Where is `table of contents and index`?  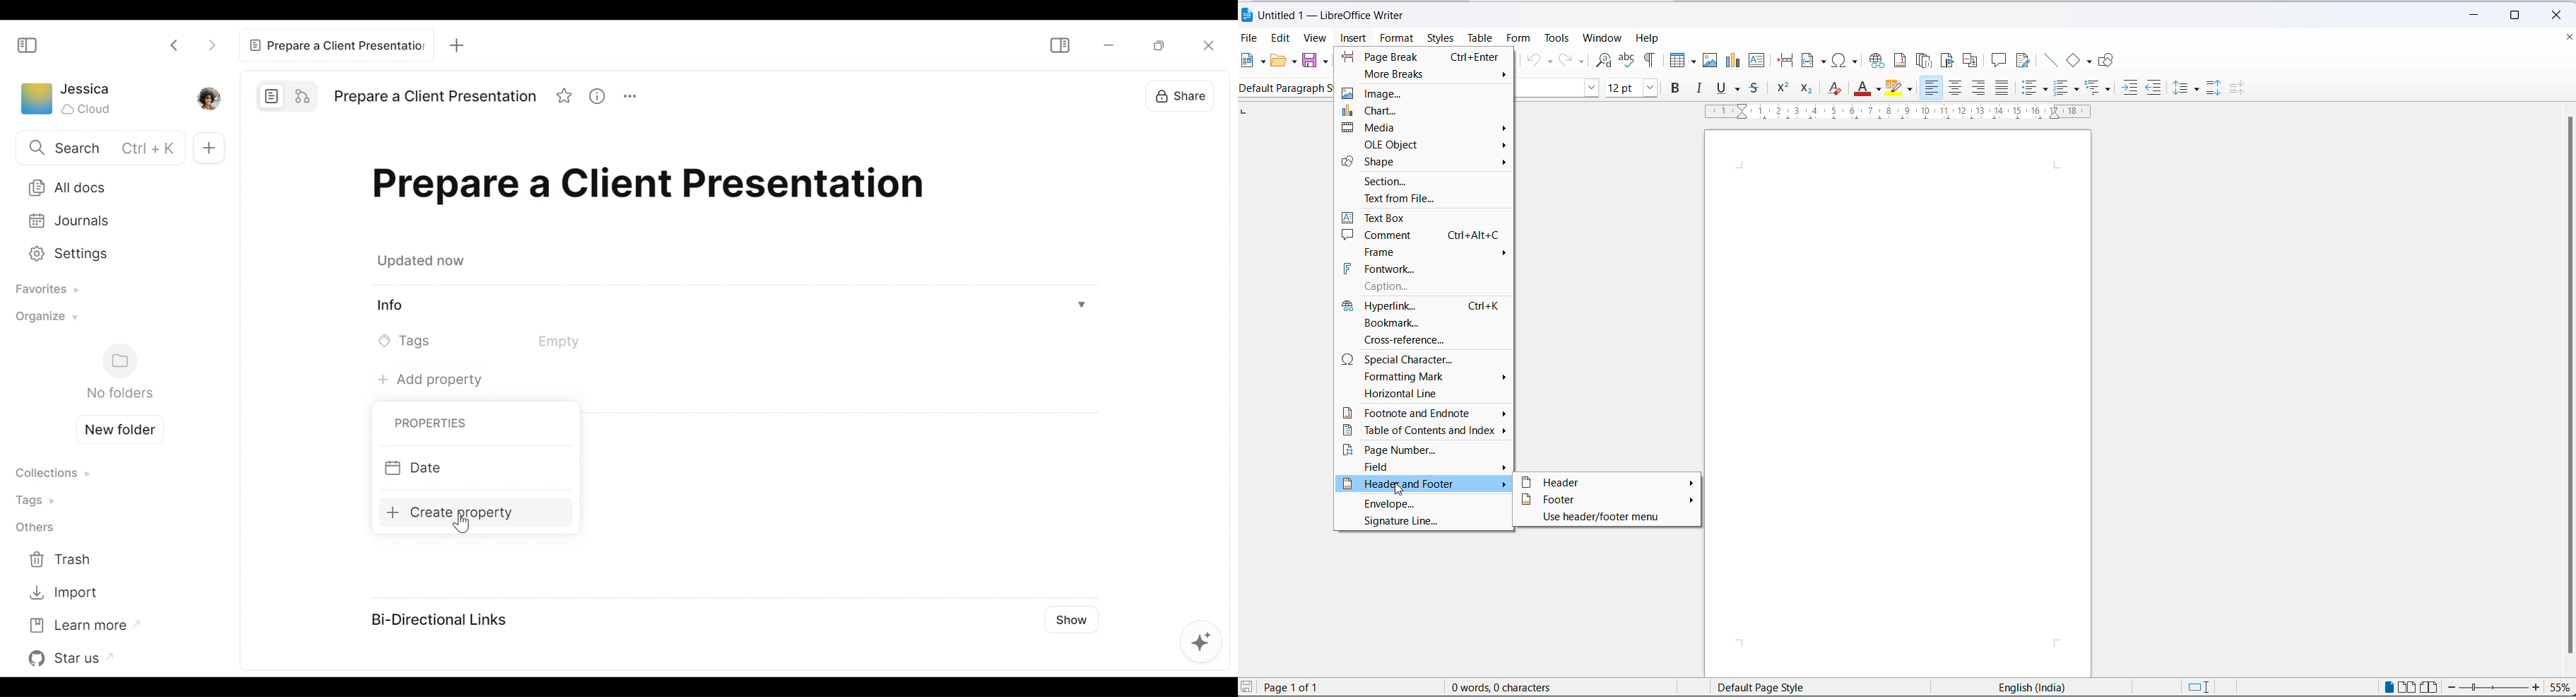
table of contents and index is located at coordinates (1425, 430).